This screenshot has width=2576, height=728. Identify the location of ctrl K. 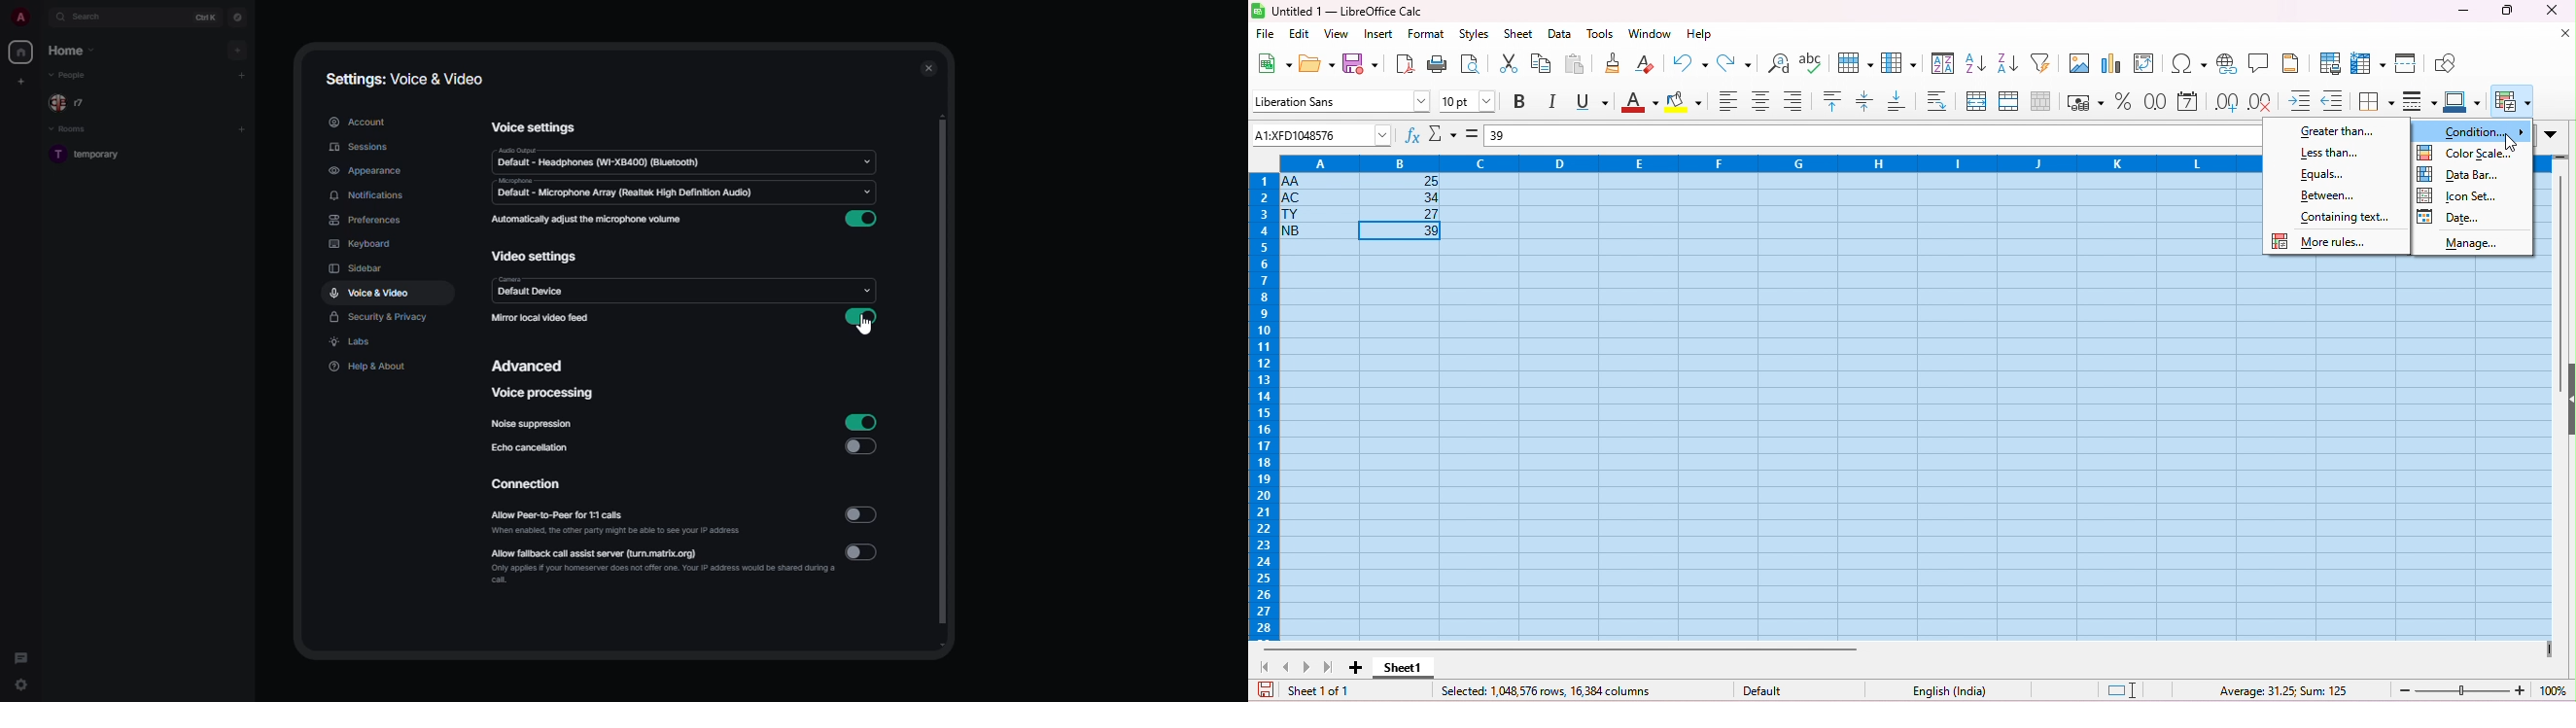
(205, 17).